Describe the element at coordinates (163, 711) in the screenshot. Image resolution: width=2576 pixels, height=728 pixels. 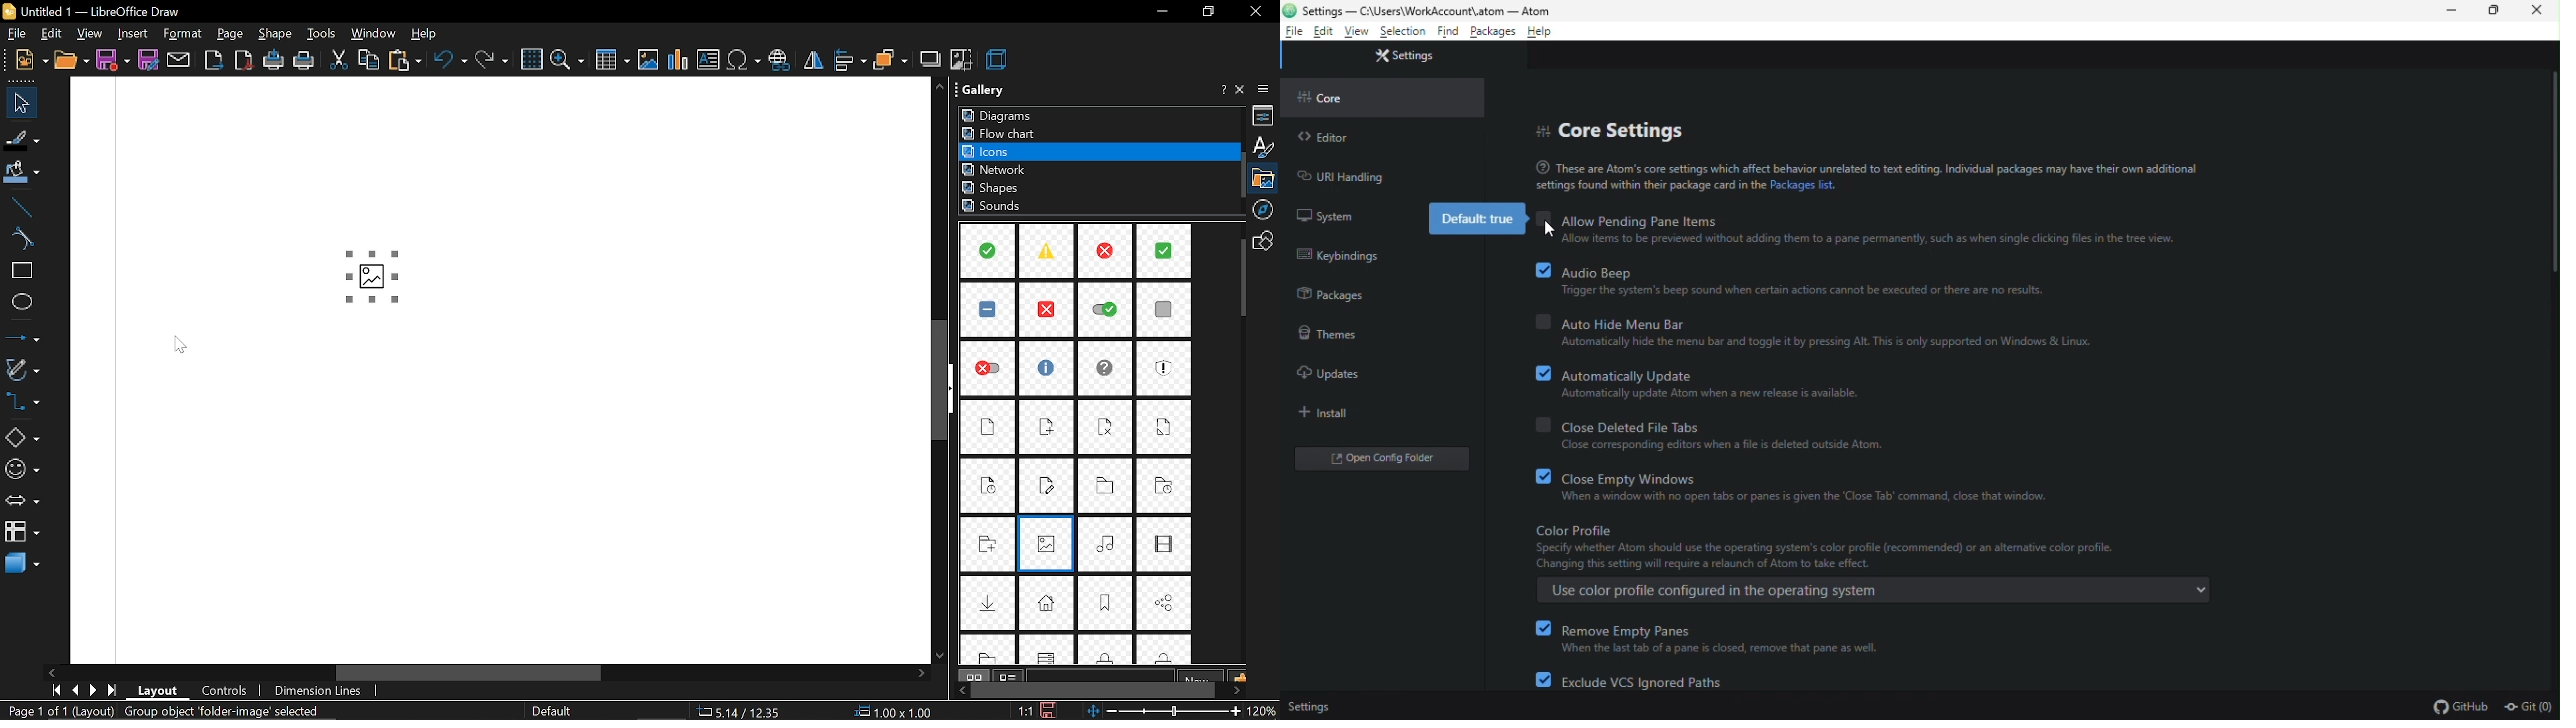
I see `Page 1 of 1` at that location.